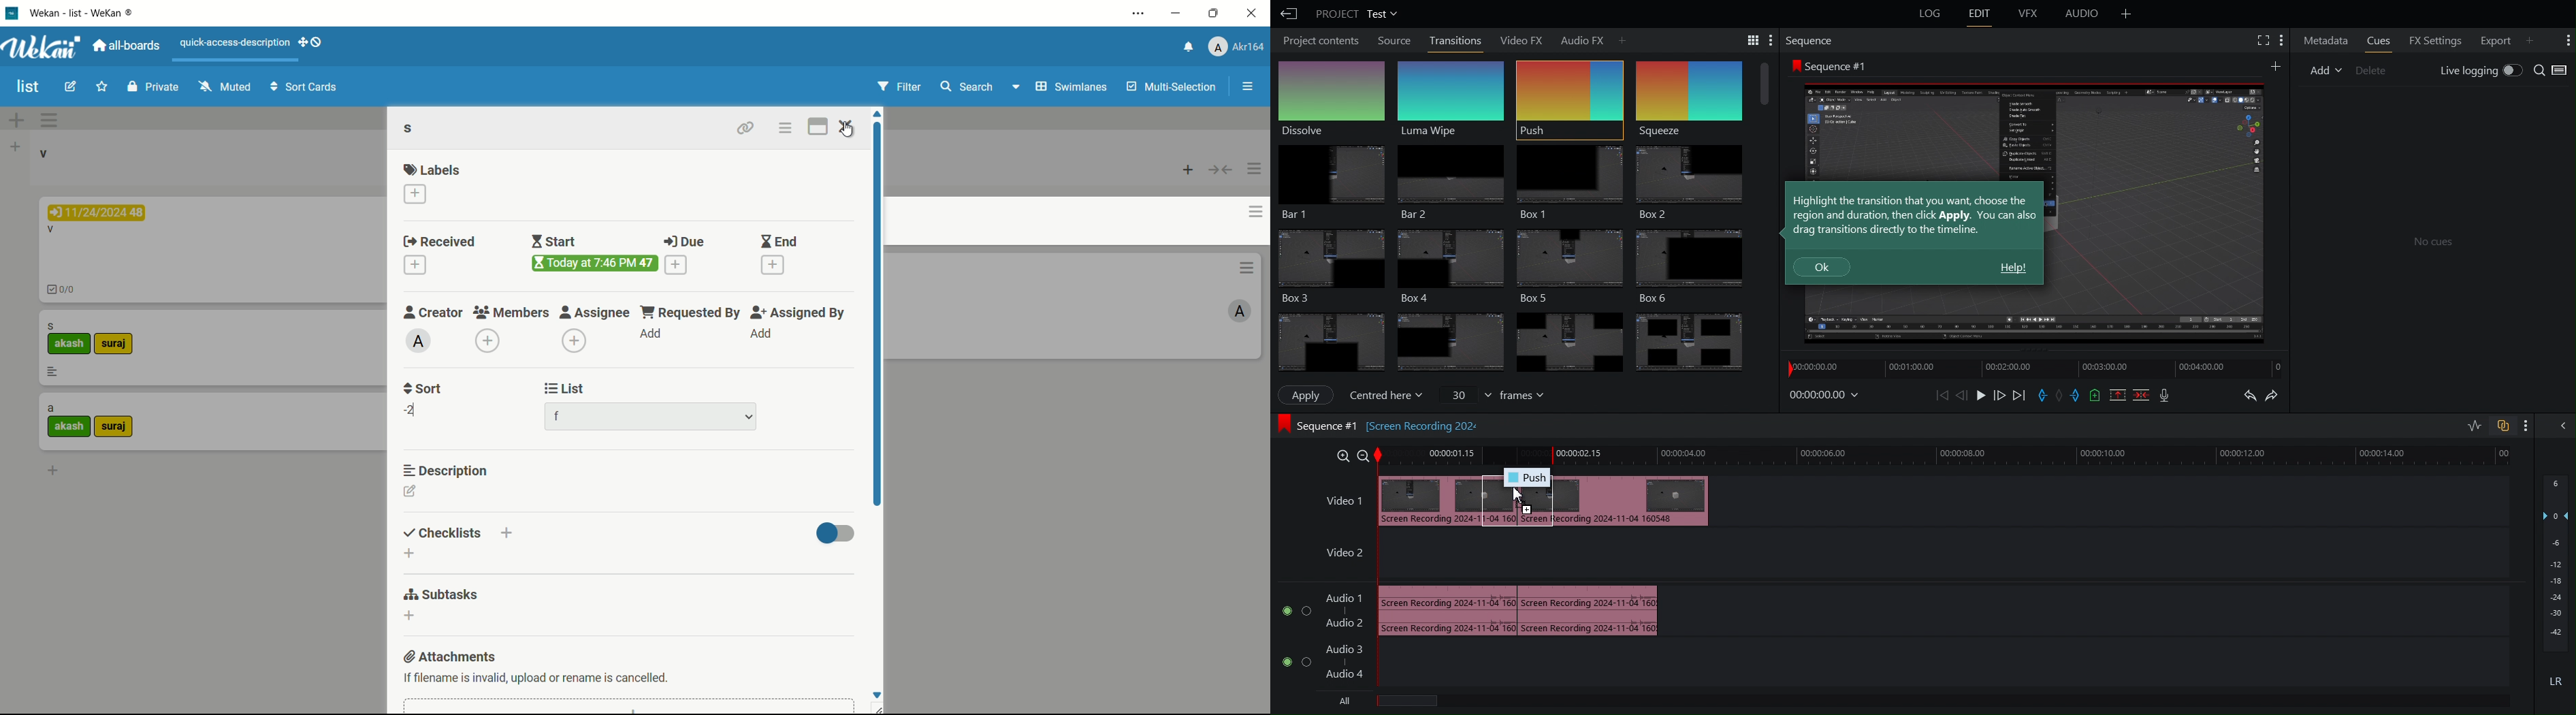 The height and width of the screenshot is (728, 2576). Describe the element at coordinates (2022, 370) in the screenshot. I see `Timeline` at that location.